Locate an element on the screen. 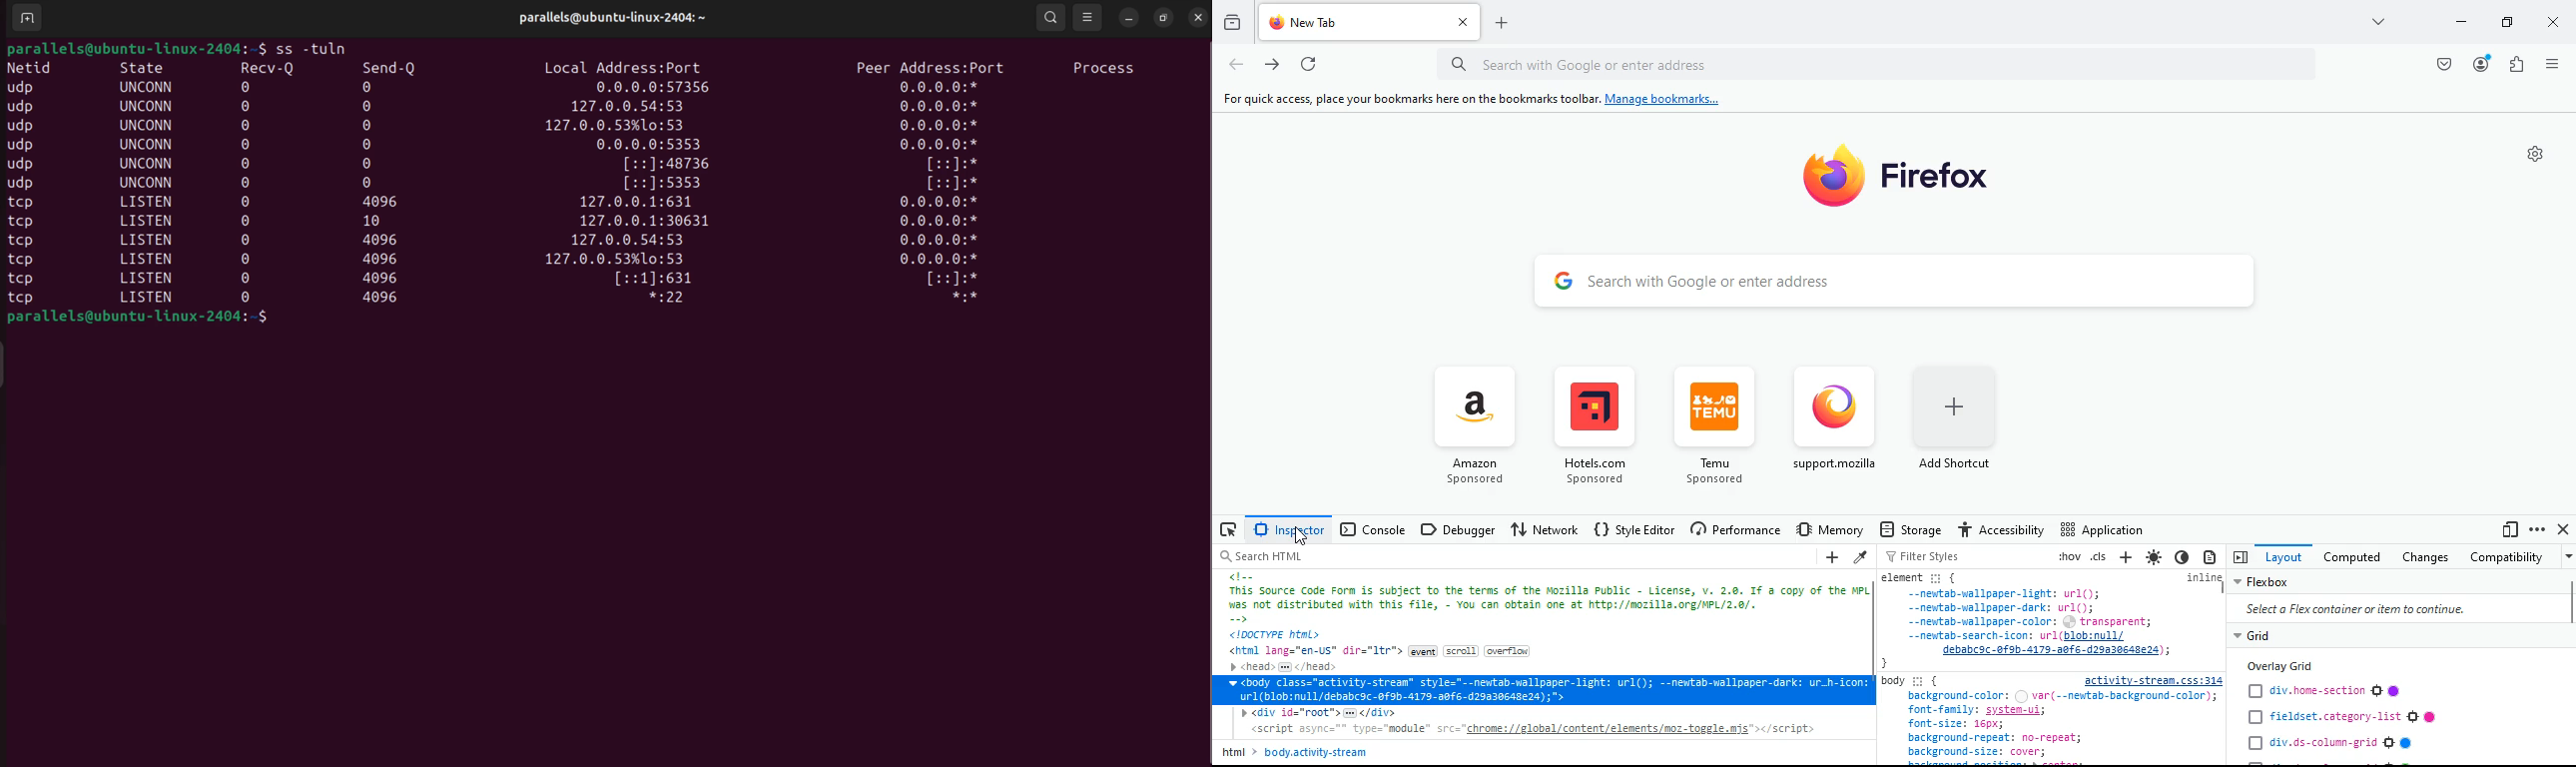 This screenshot has height=784, width=2576. listen is located at coordinates (150, 220).